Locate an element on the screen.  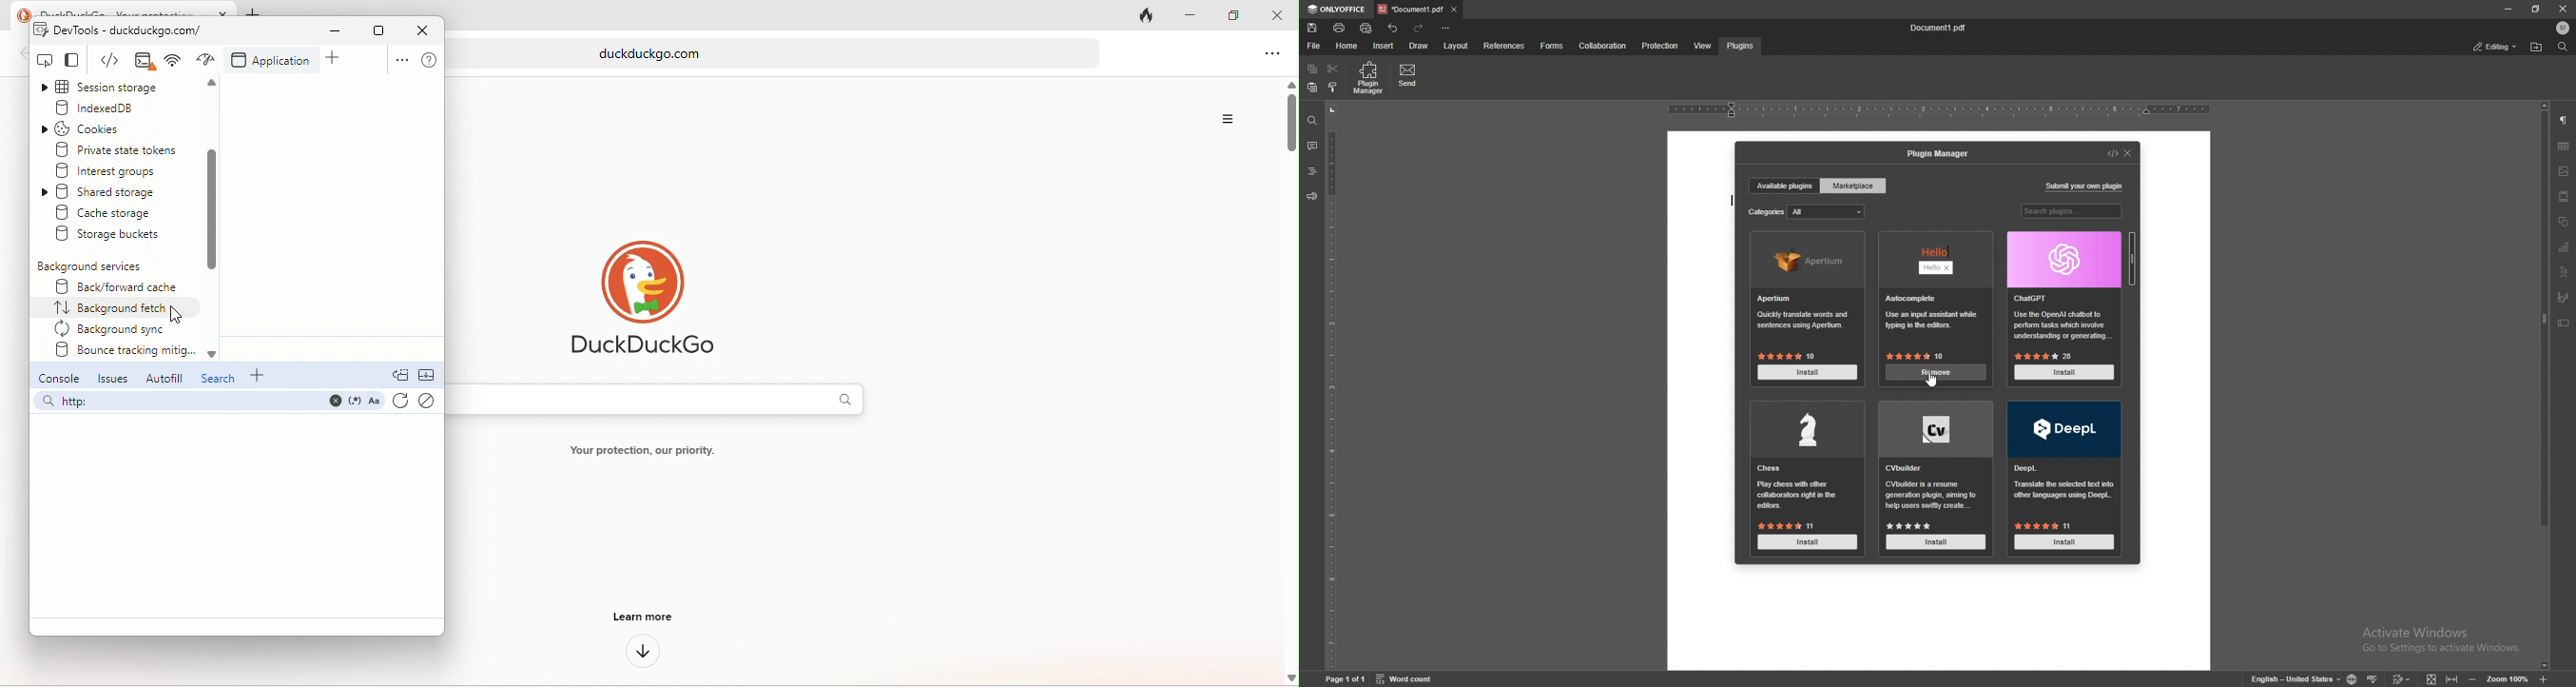
Install is located at coordinates (2063, 543).